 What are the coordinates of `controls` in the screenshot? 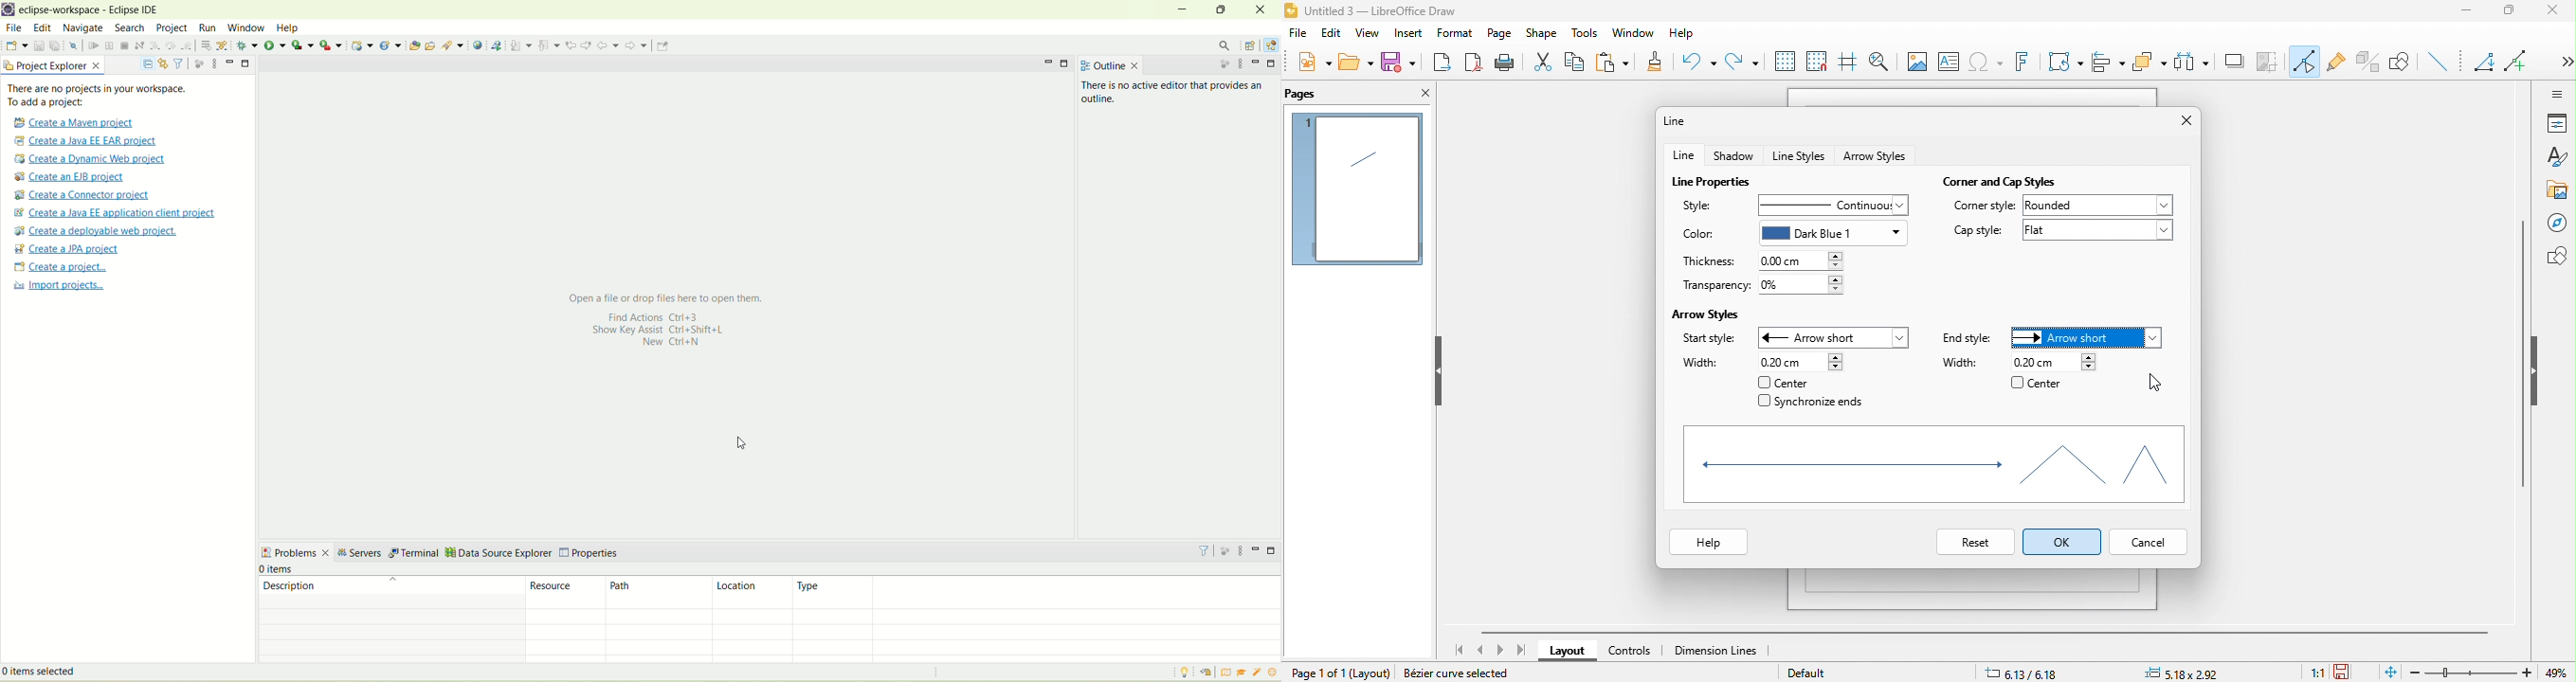 It's located at (1630, 653).